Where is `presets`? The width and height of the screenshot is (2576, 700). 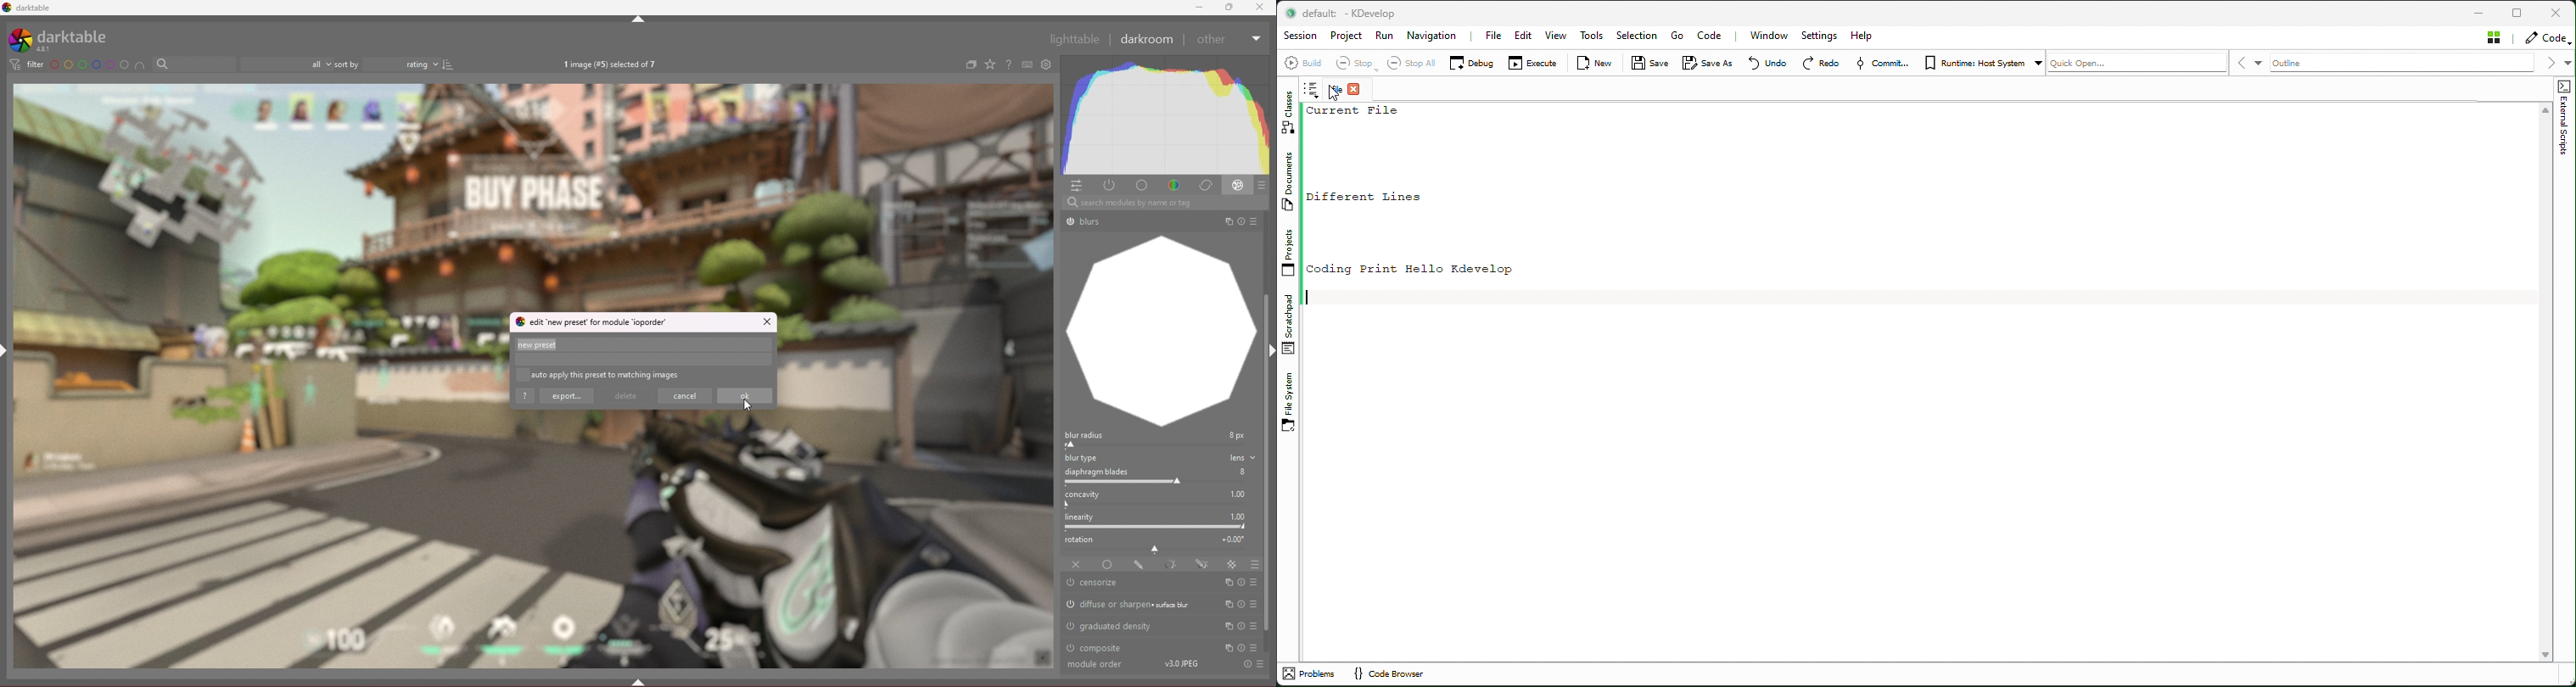
presets is located at coordinates (1254, 626).